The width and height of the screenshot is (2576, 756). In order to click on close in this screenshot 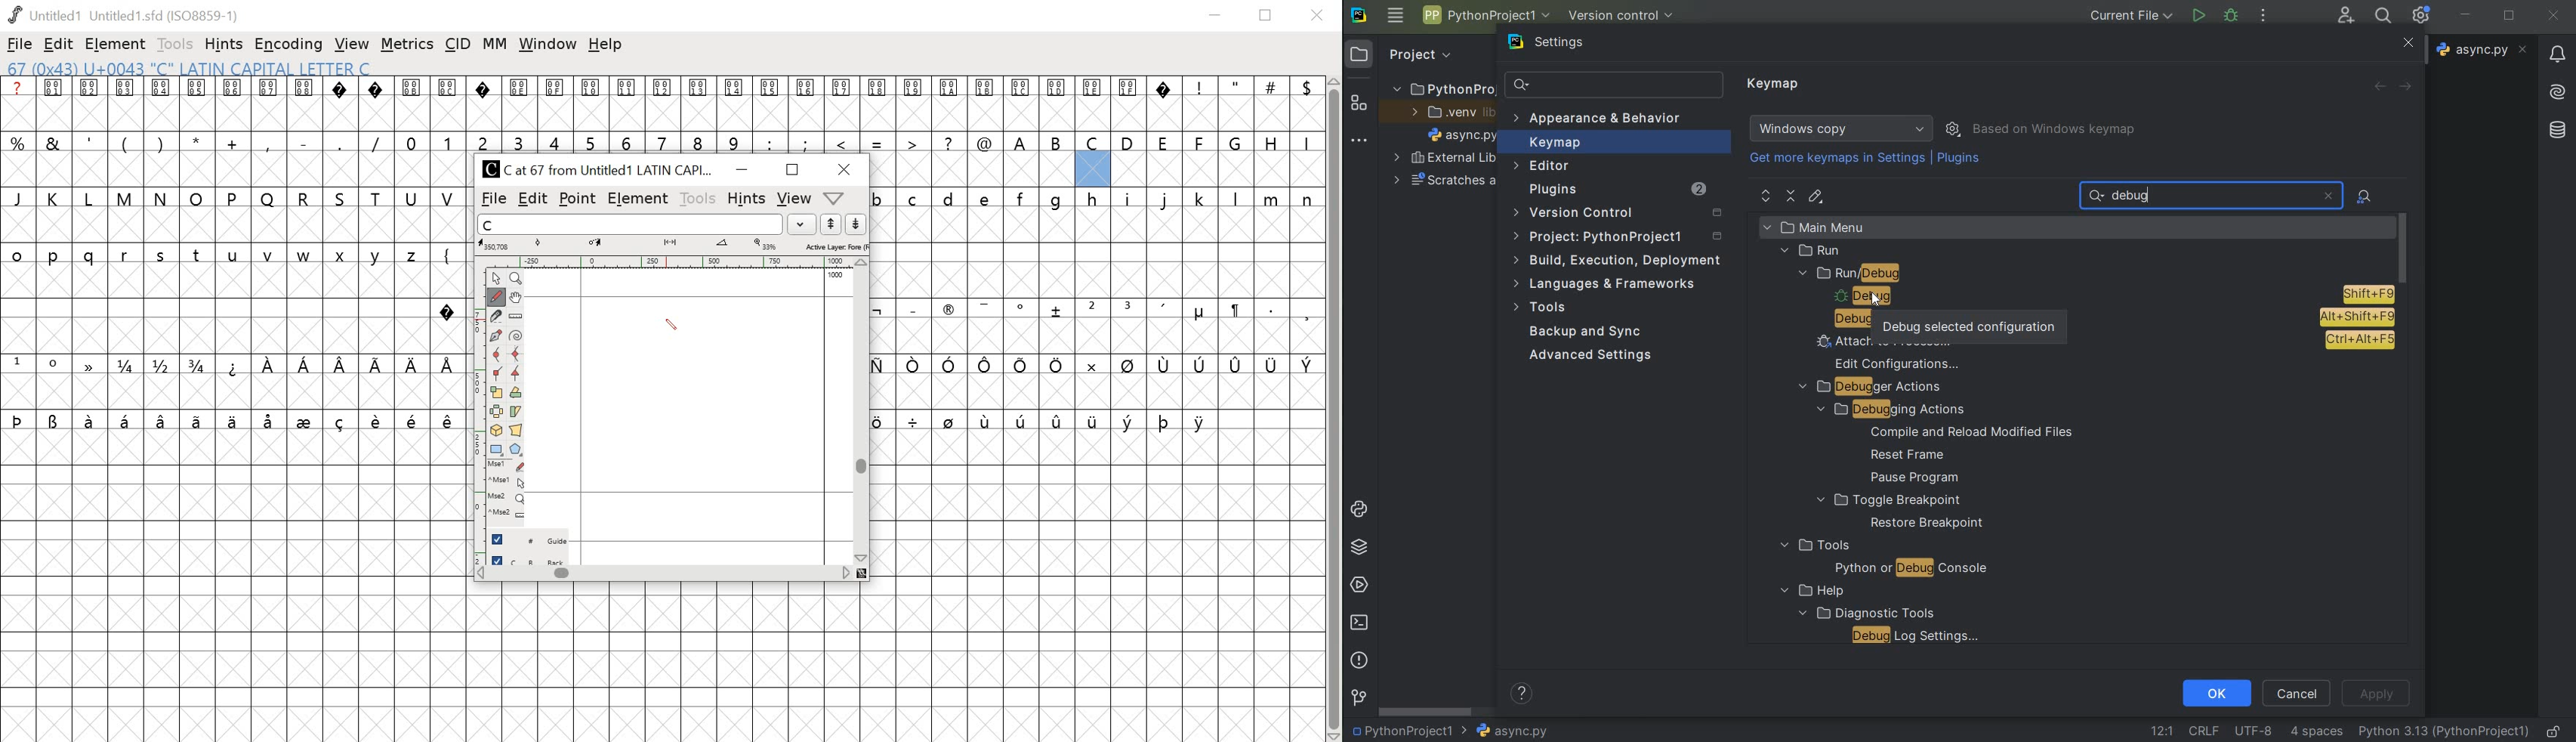, I will do `click(2406, 44)`.